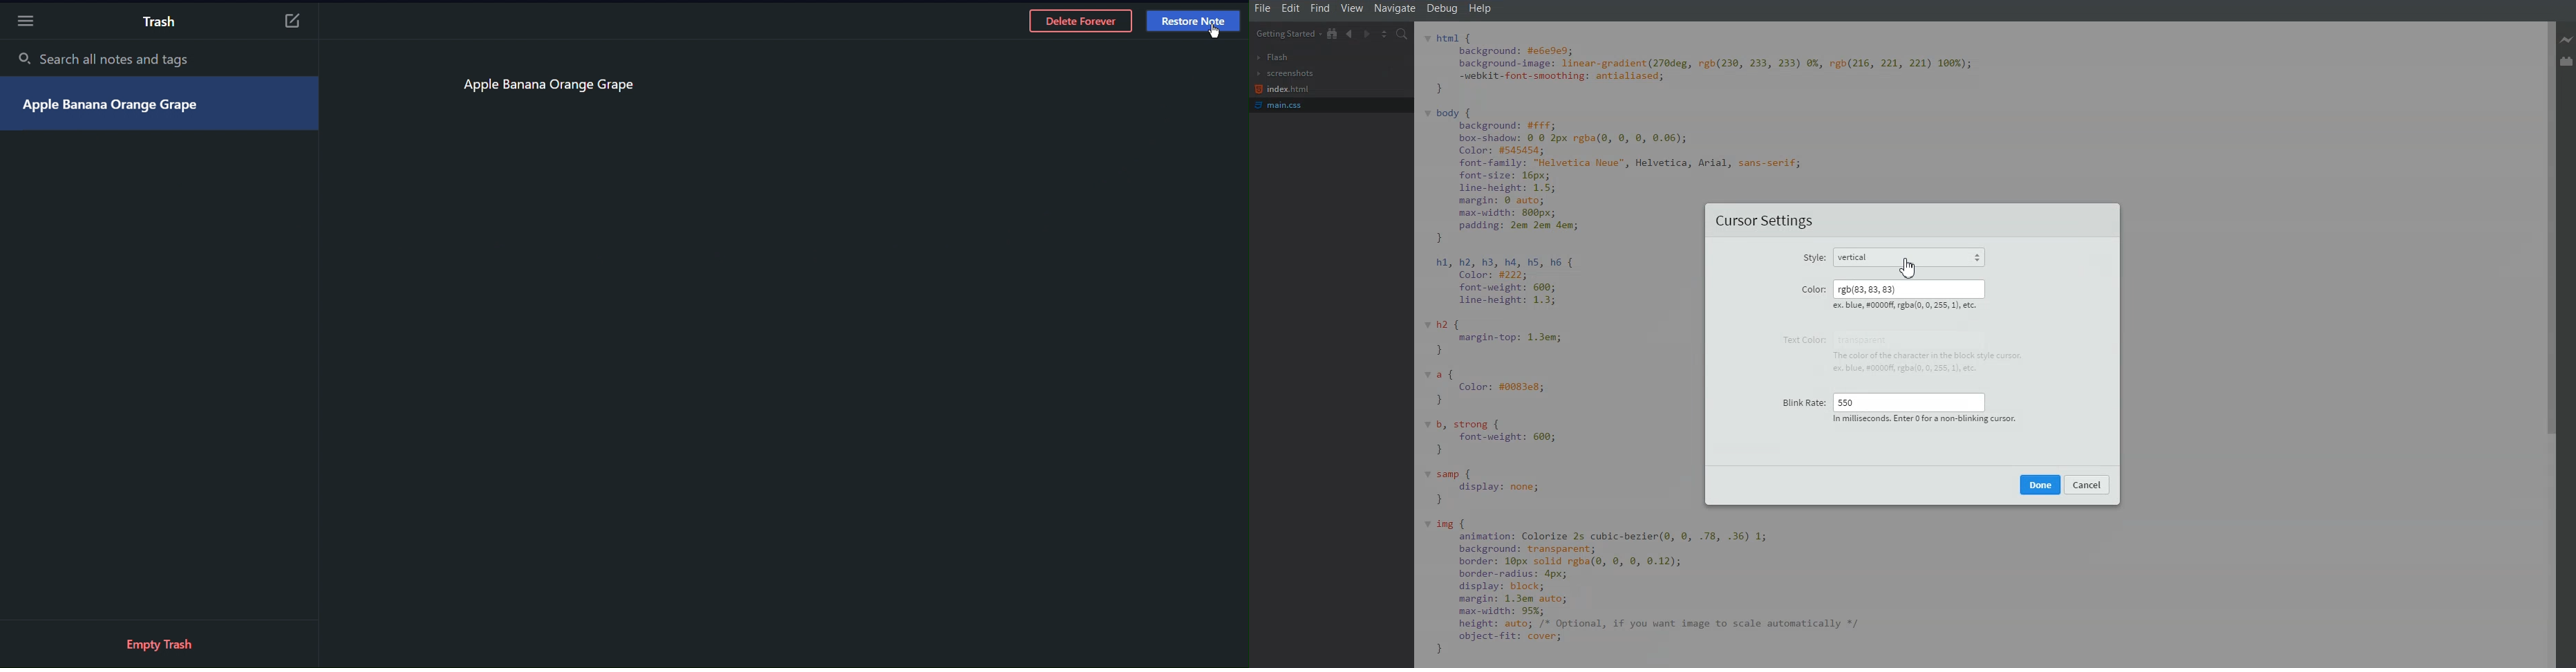 Image resolution: width=2576 pixels, height=672 pixels. Describe the element at coordinates (1916, 255) in the screenshot. I see `Vertical` at that location.